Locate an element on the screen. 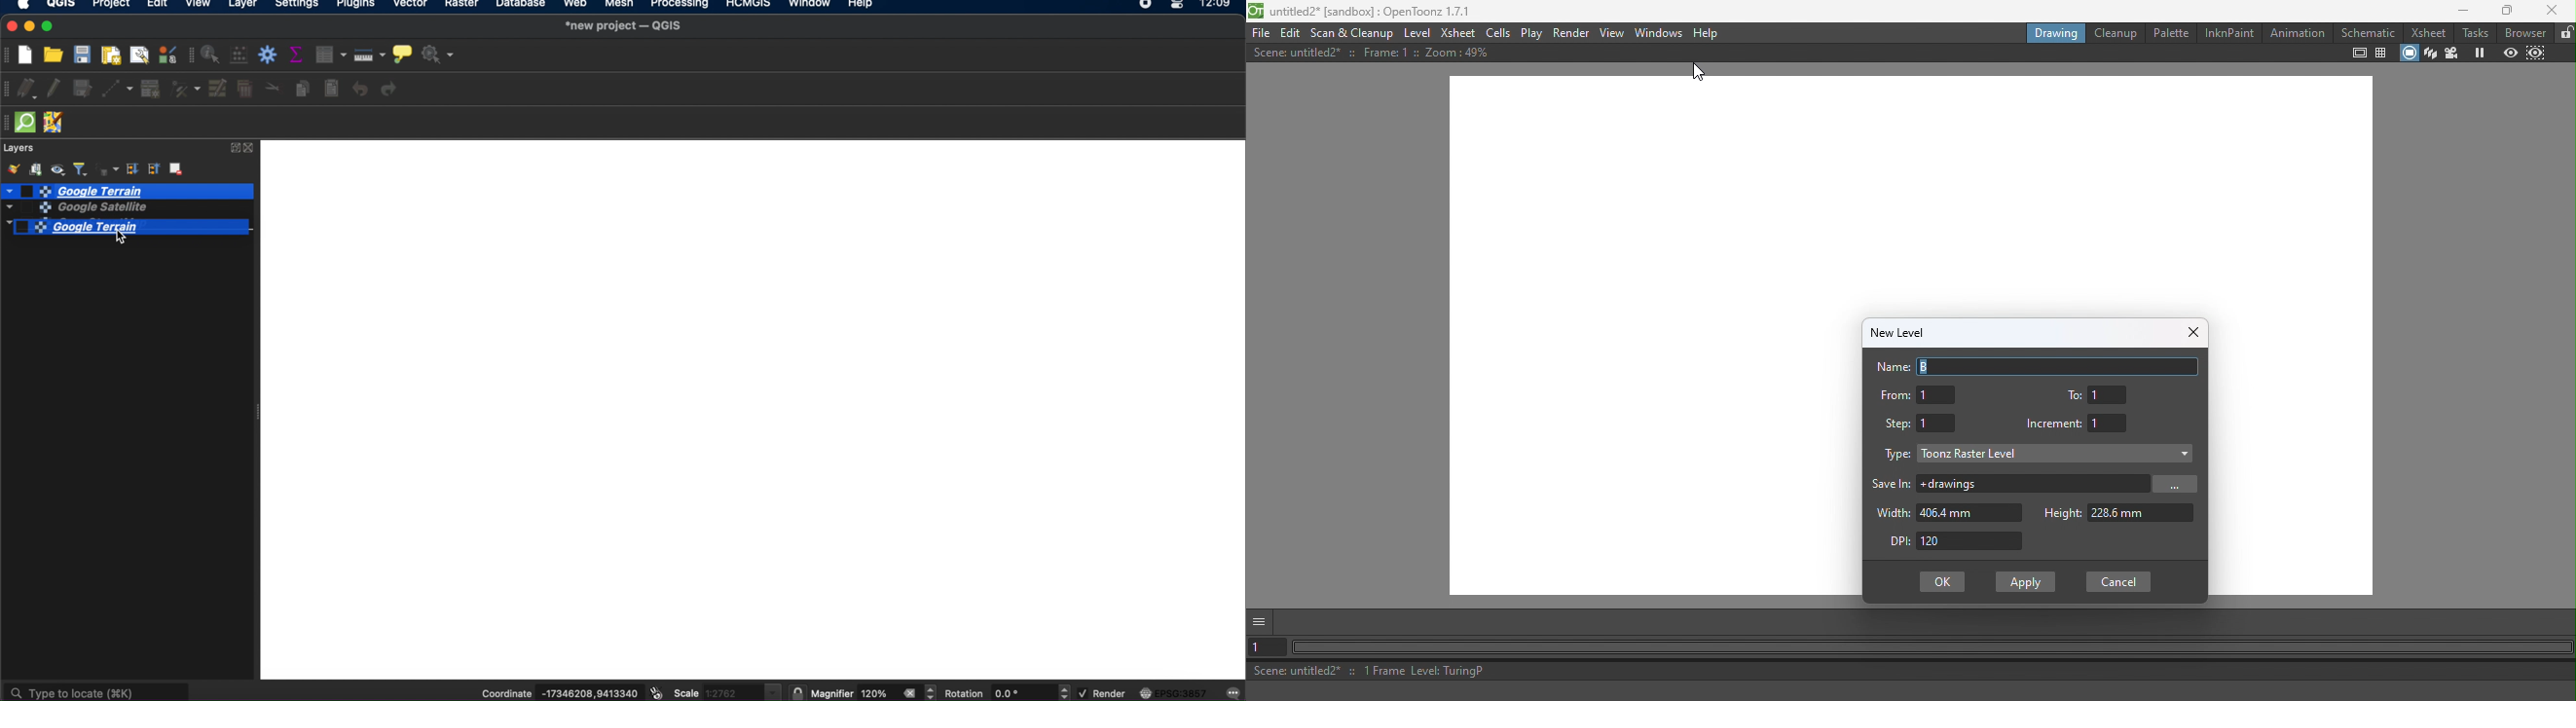  layers is located at coordinates (20, 148).